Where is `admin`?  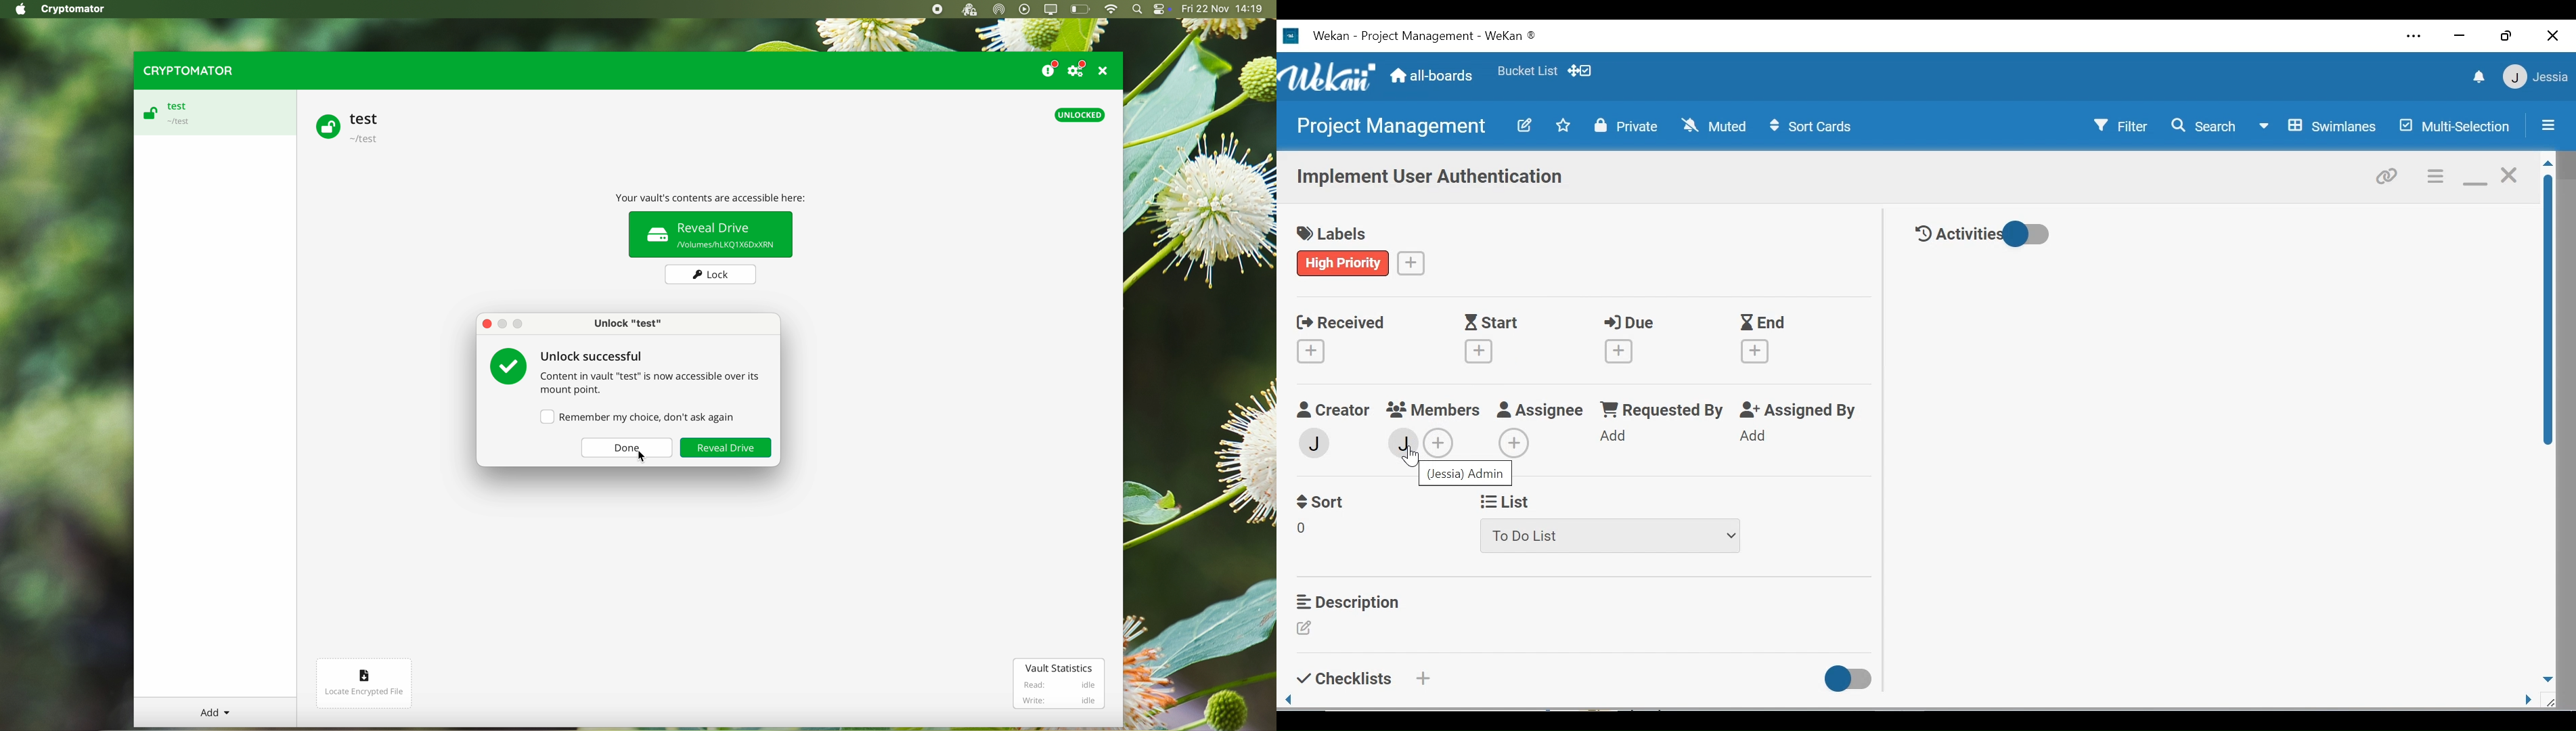 admin is located at coordinates (1403, 444).